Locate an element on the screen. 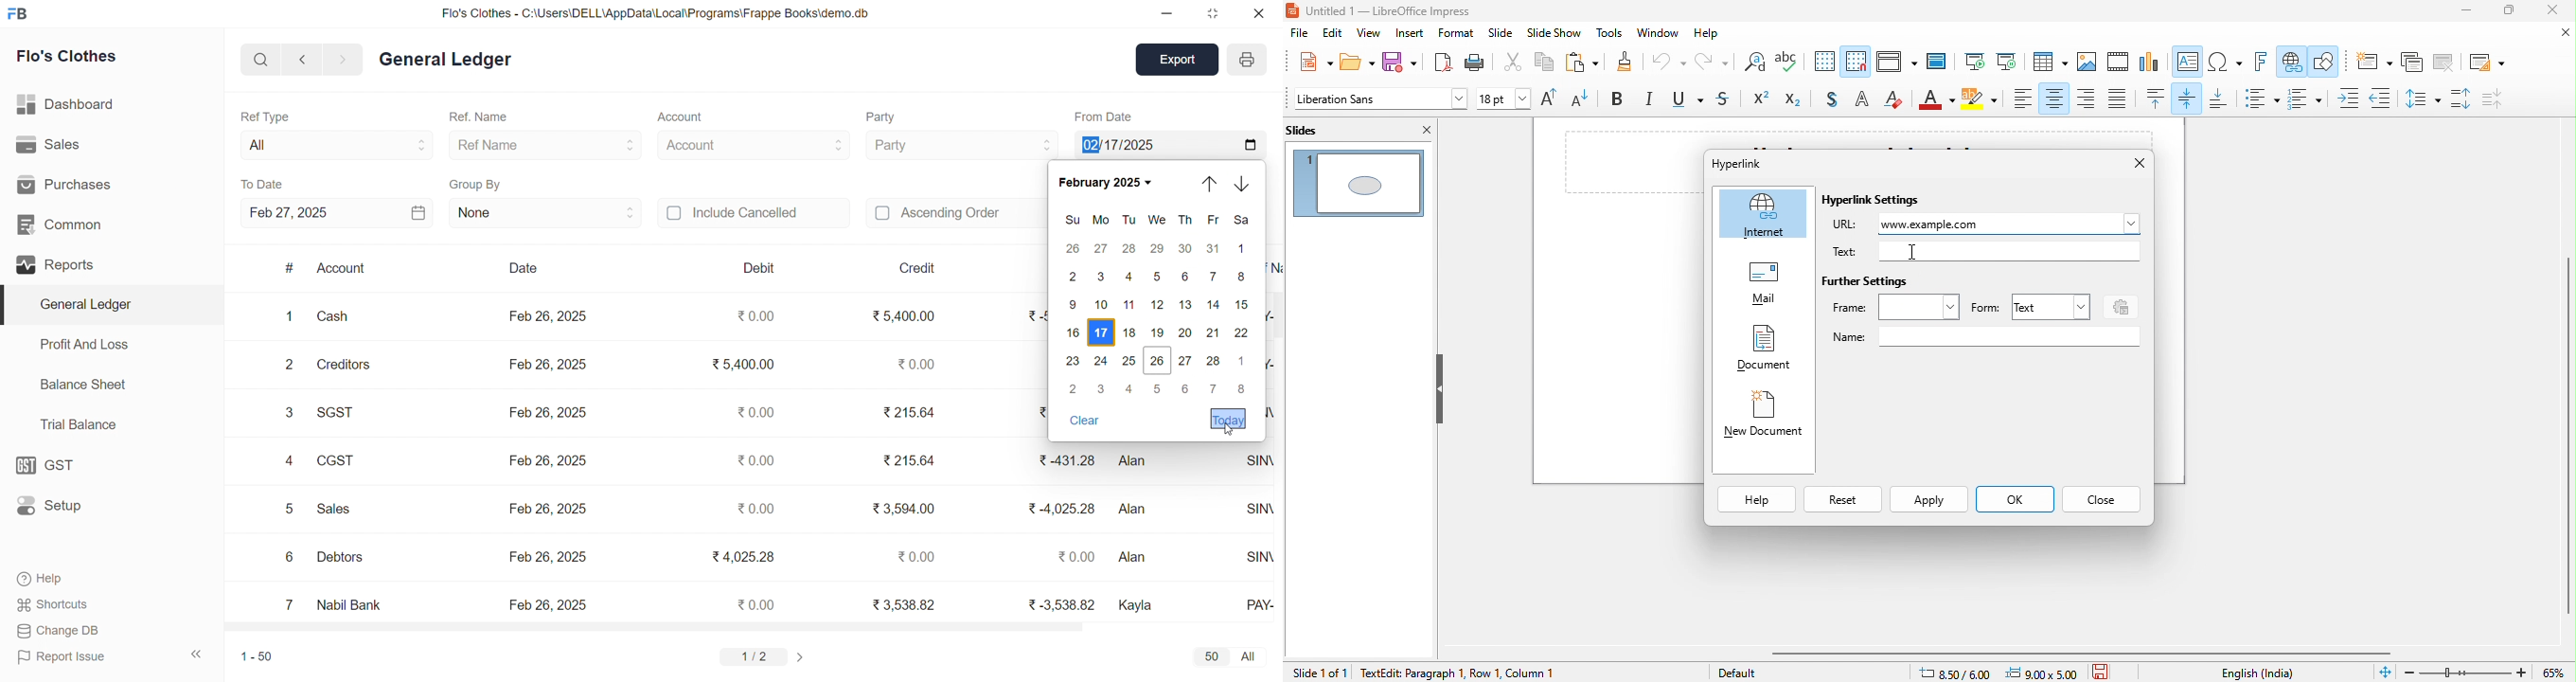 This screenshot has height=700, width=2576. NAVIGATE FORWARD is located at coordinates (348, 58).